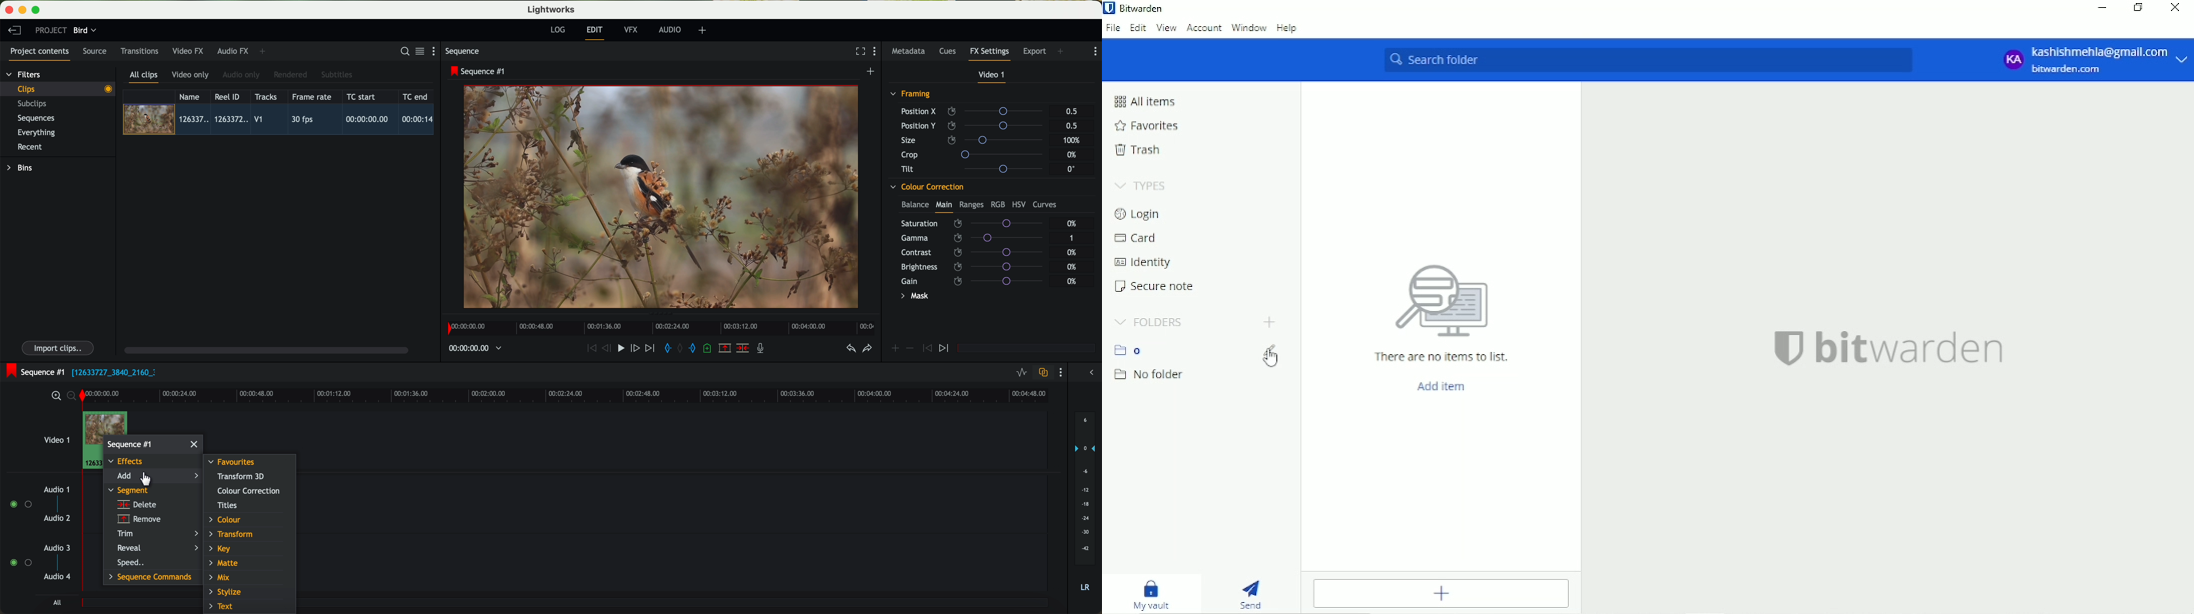 Image resolution: width=2212 pixels, height=616 pixels. What do you see at coordinates (975, 154) in the screenshot?
I see `crop` at bounding box center [975, 154].